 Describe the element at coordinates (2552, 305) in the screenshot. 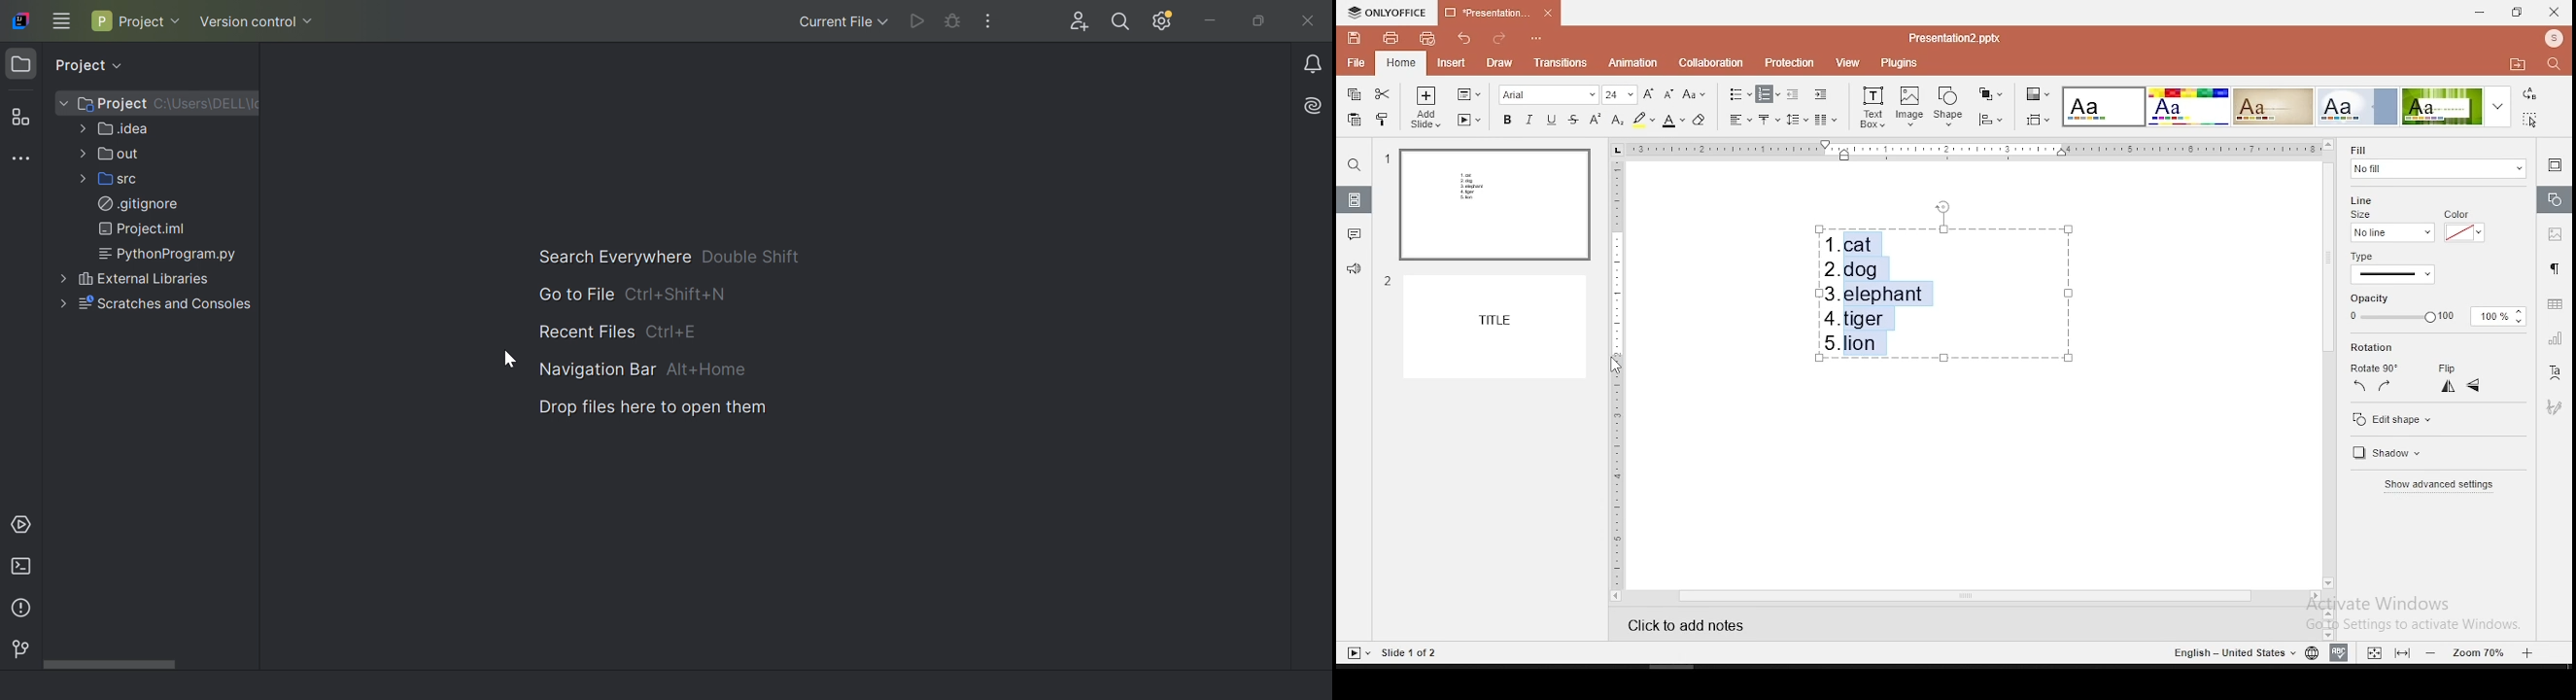

I see `table settings` at that location.